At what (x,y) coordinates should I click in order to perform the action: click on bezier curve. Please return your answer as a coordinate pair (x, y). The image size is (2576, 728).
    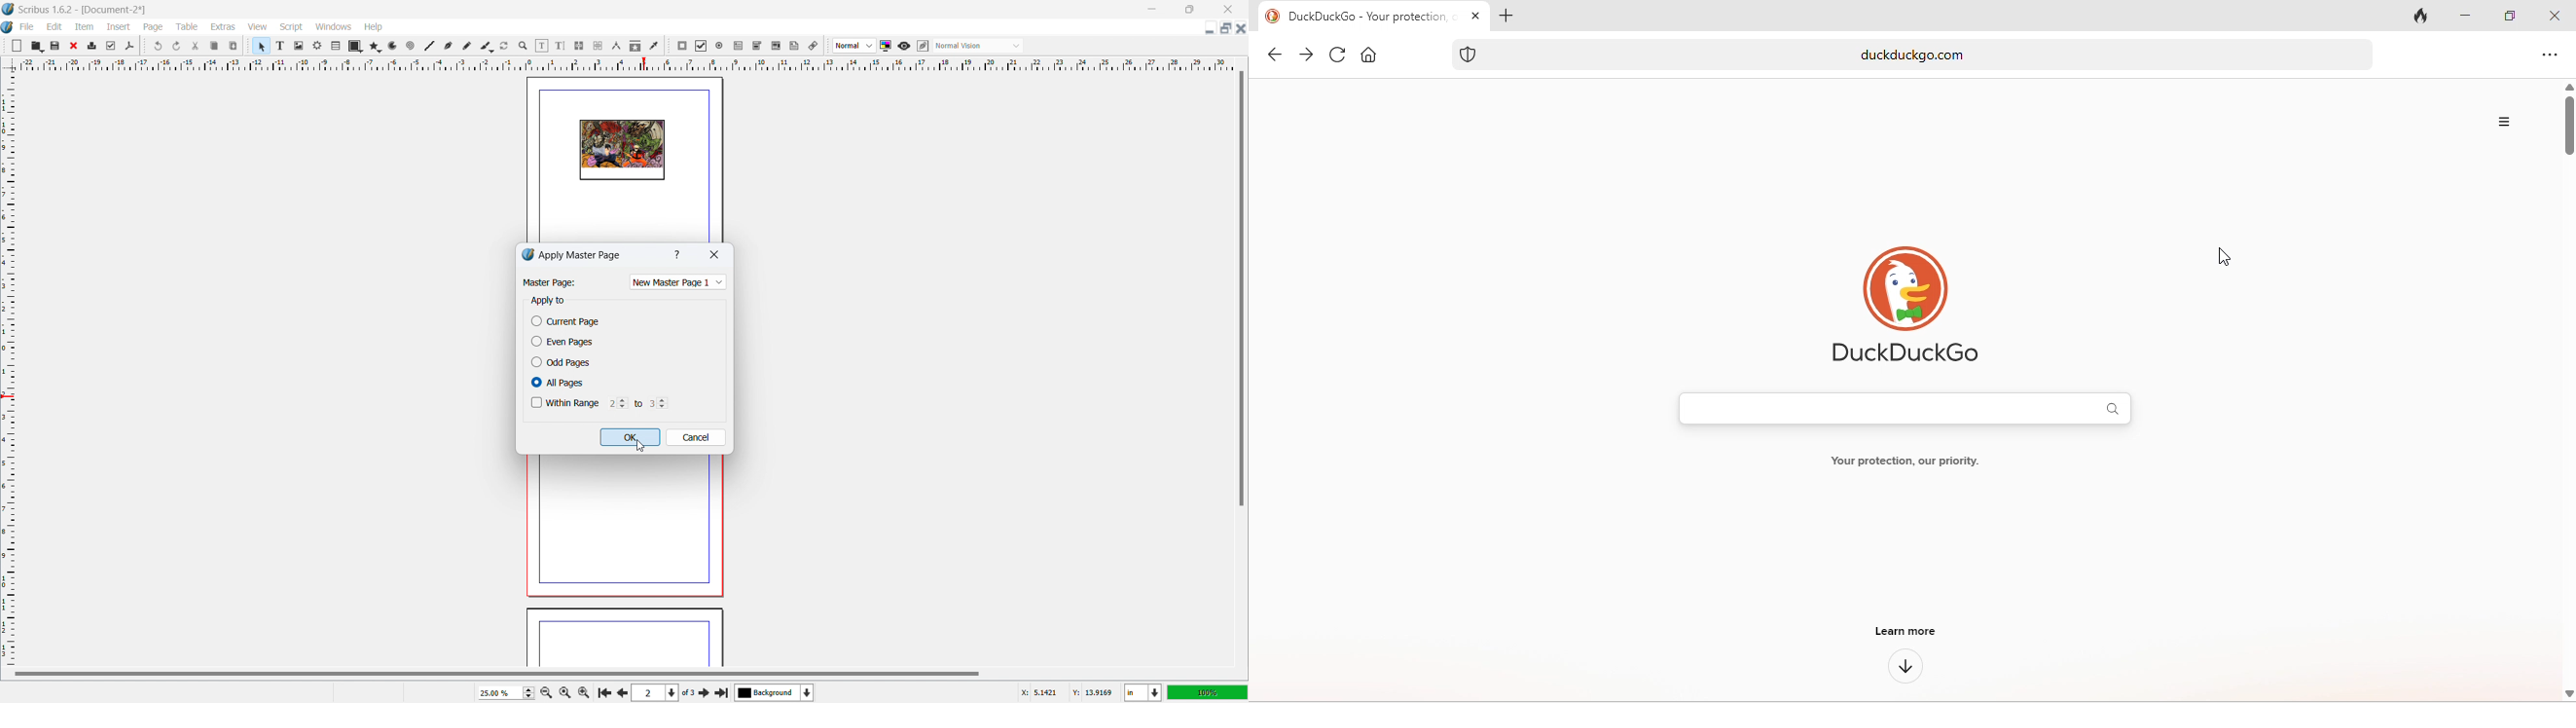
    Looking at the image, I should click on (448, 46).